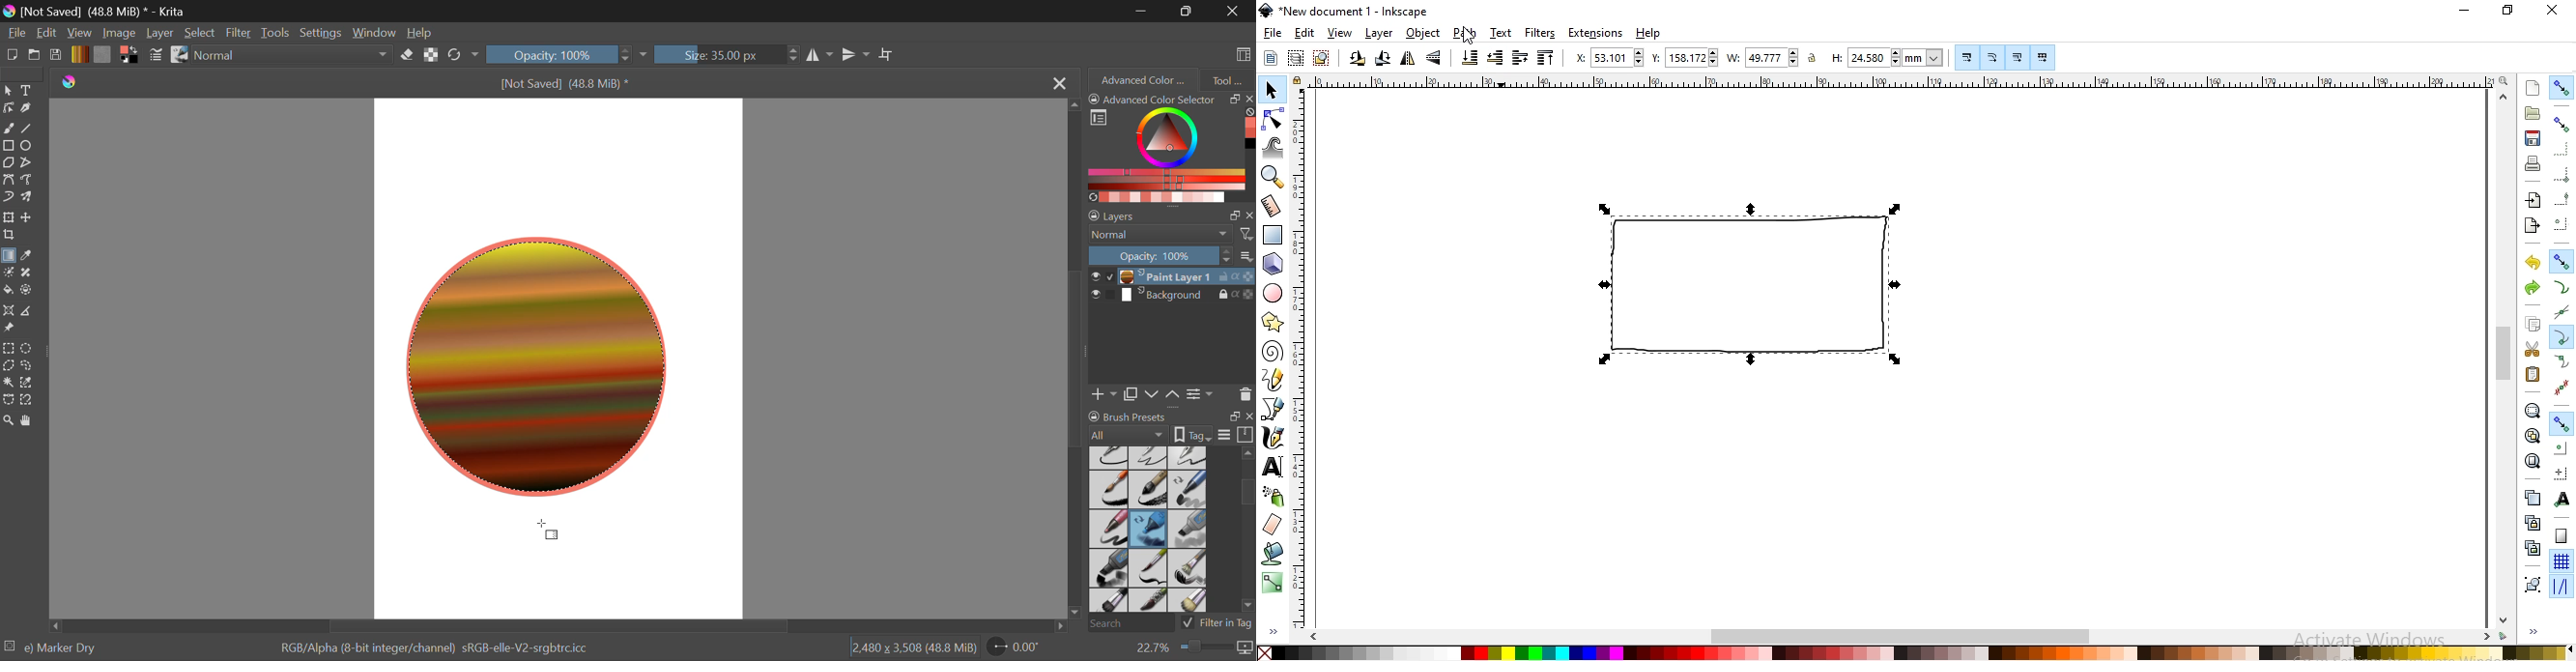  I want to click on Selected Brush Preset, so click(54, 646).